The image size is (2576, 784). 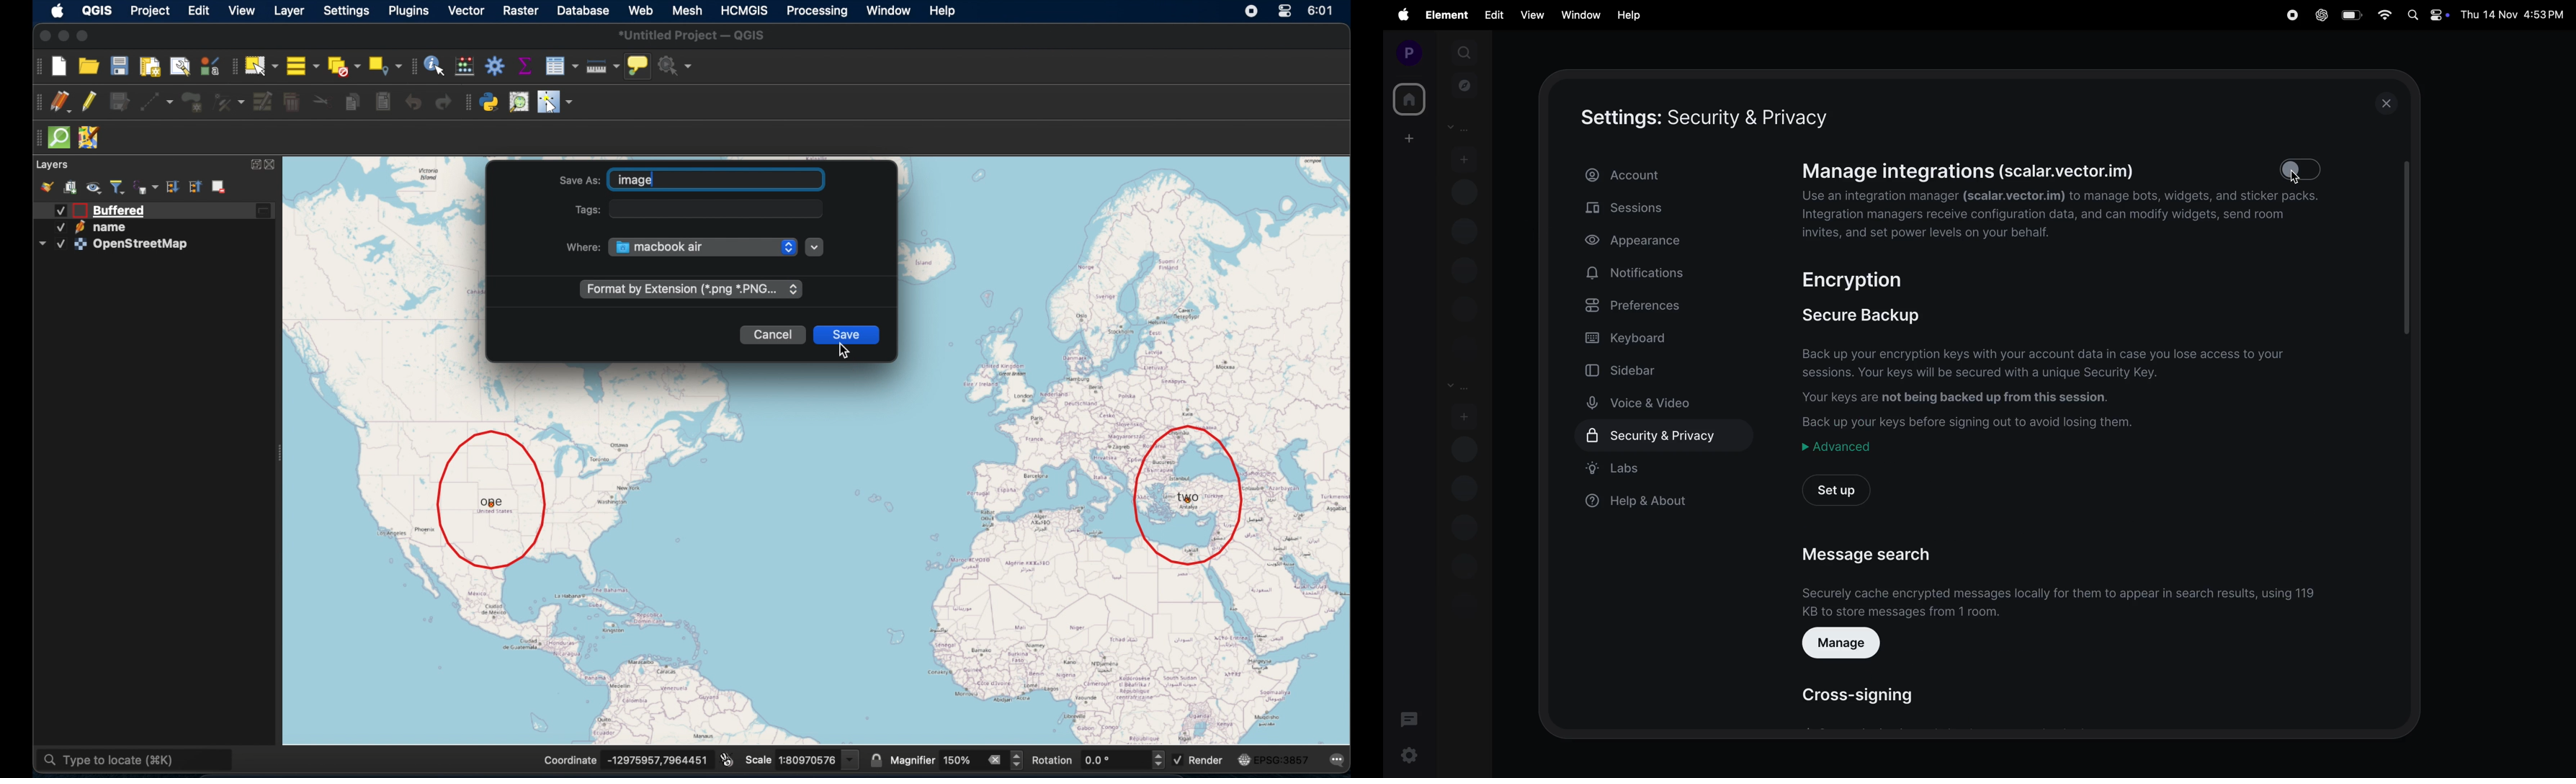 I want to click on osm place search, so click(x=518, y=102).